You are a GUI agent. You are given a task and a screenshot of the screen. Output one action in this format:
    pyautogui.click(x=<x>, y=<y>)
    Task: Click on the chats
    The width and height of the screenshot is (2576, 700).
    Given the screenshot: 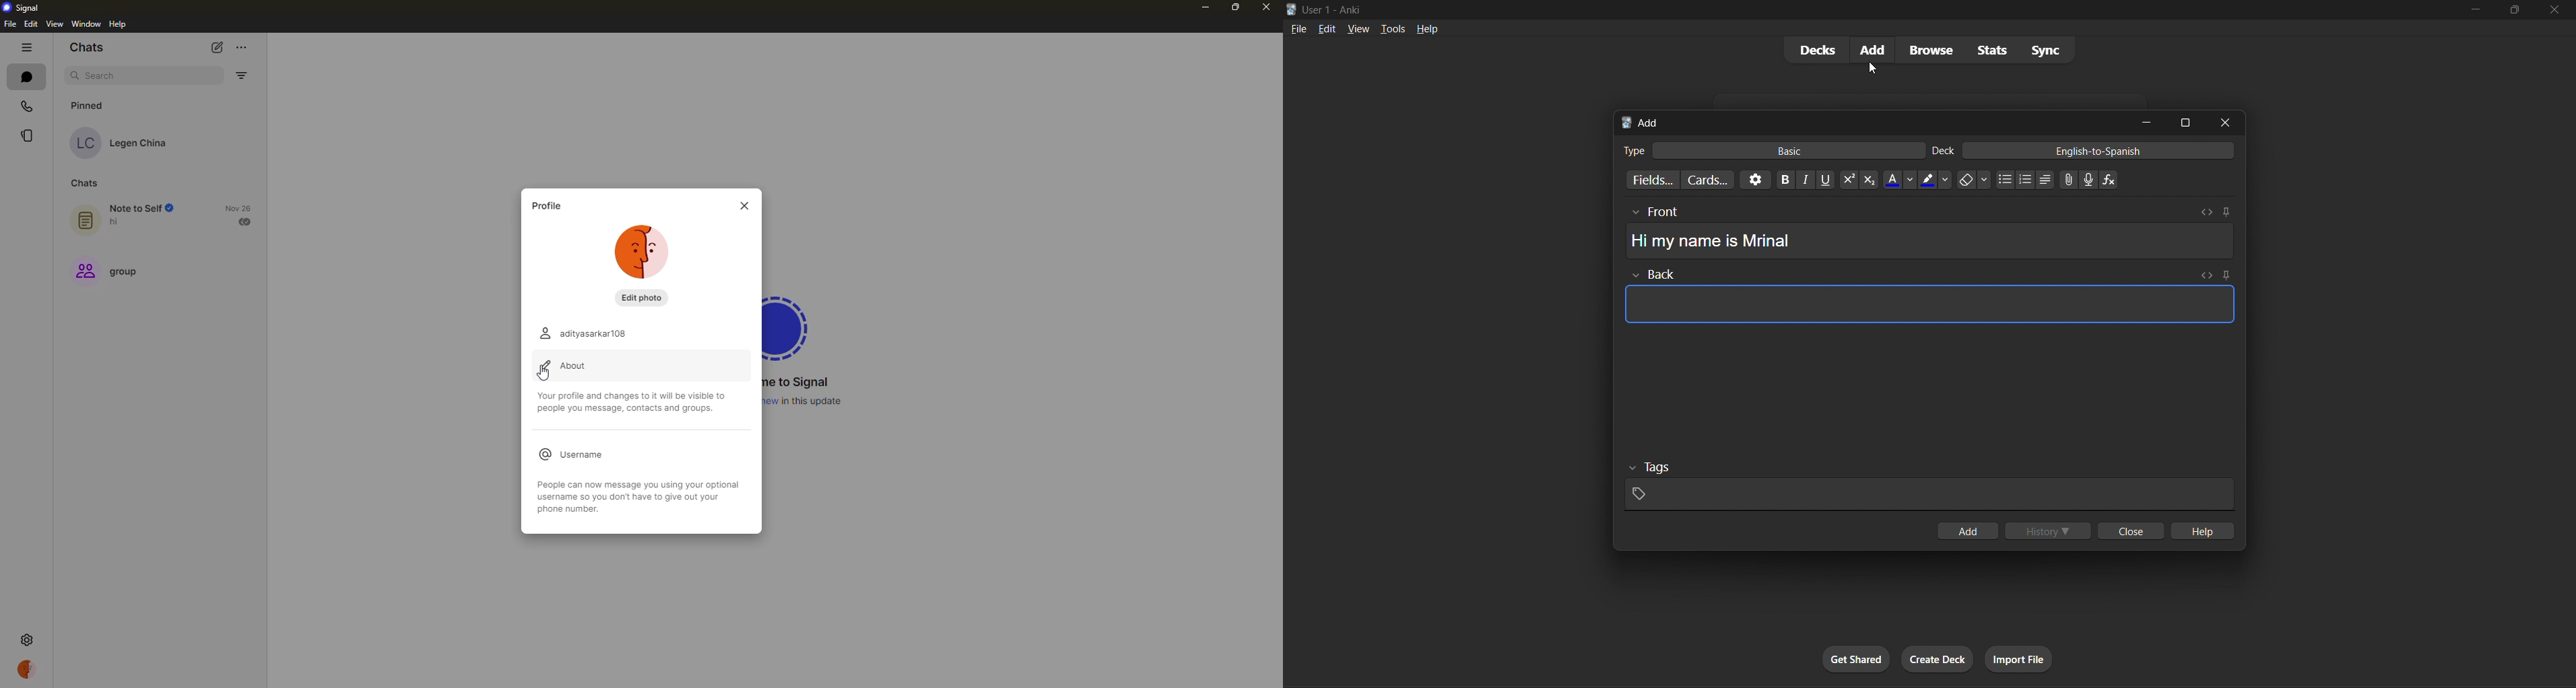 What is the action you would take?
    pyautogui.click(x=83, y=184)
    